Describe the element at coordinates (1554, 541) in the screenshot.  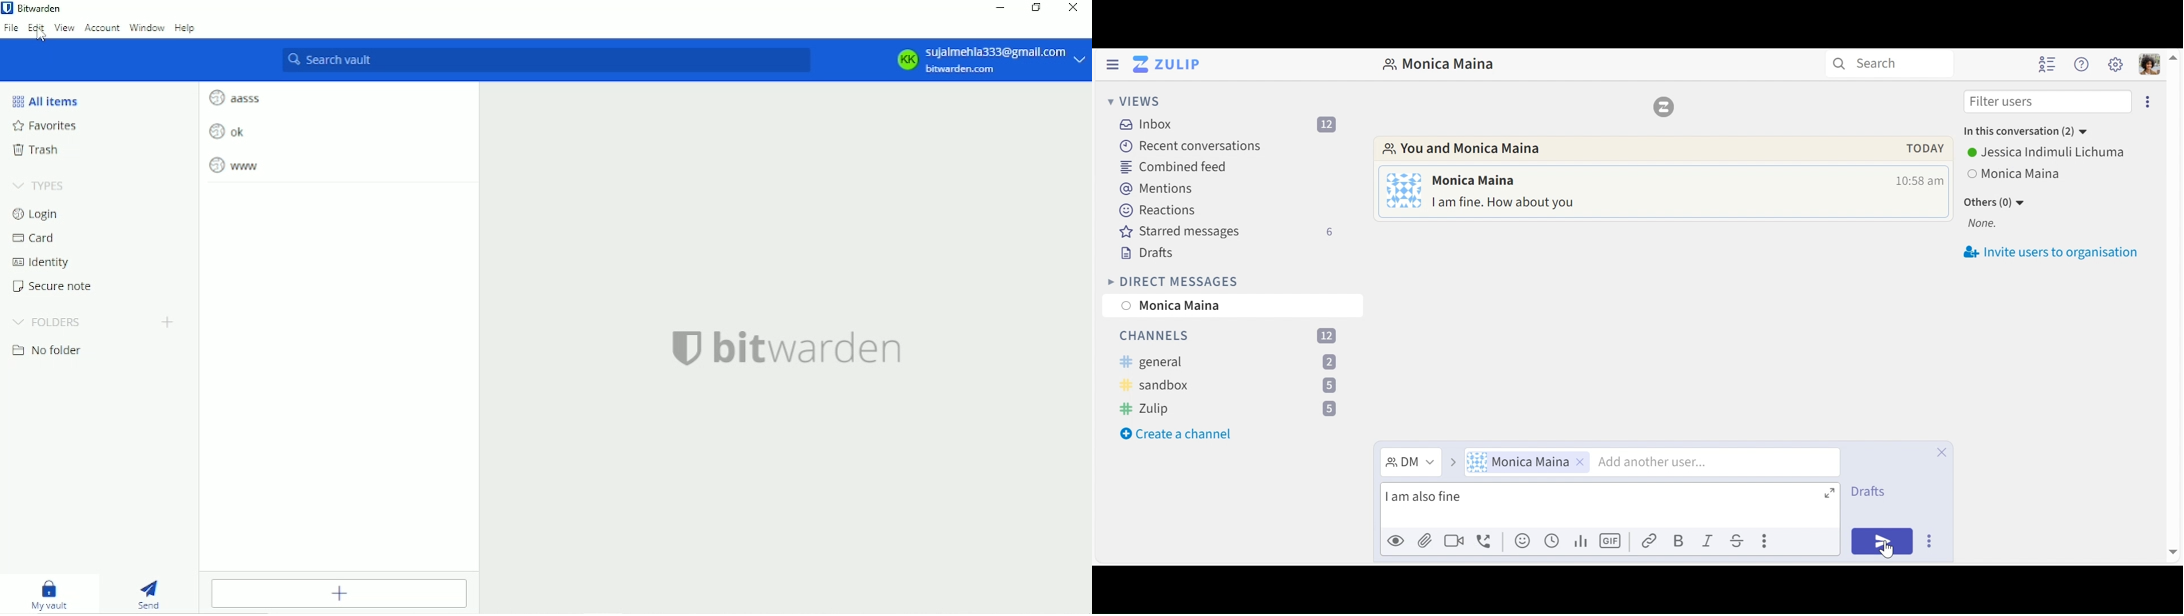
I see `Add global time` at that location.